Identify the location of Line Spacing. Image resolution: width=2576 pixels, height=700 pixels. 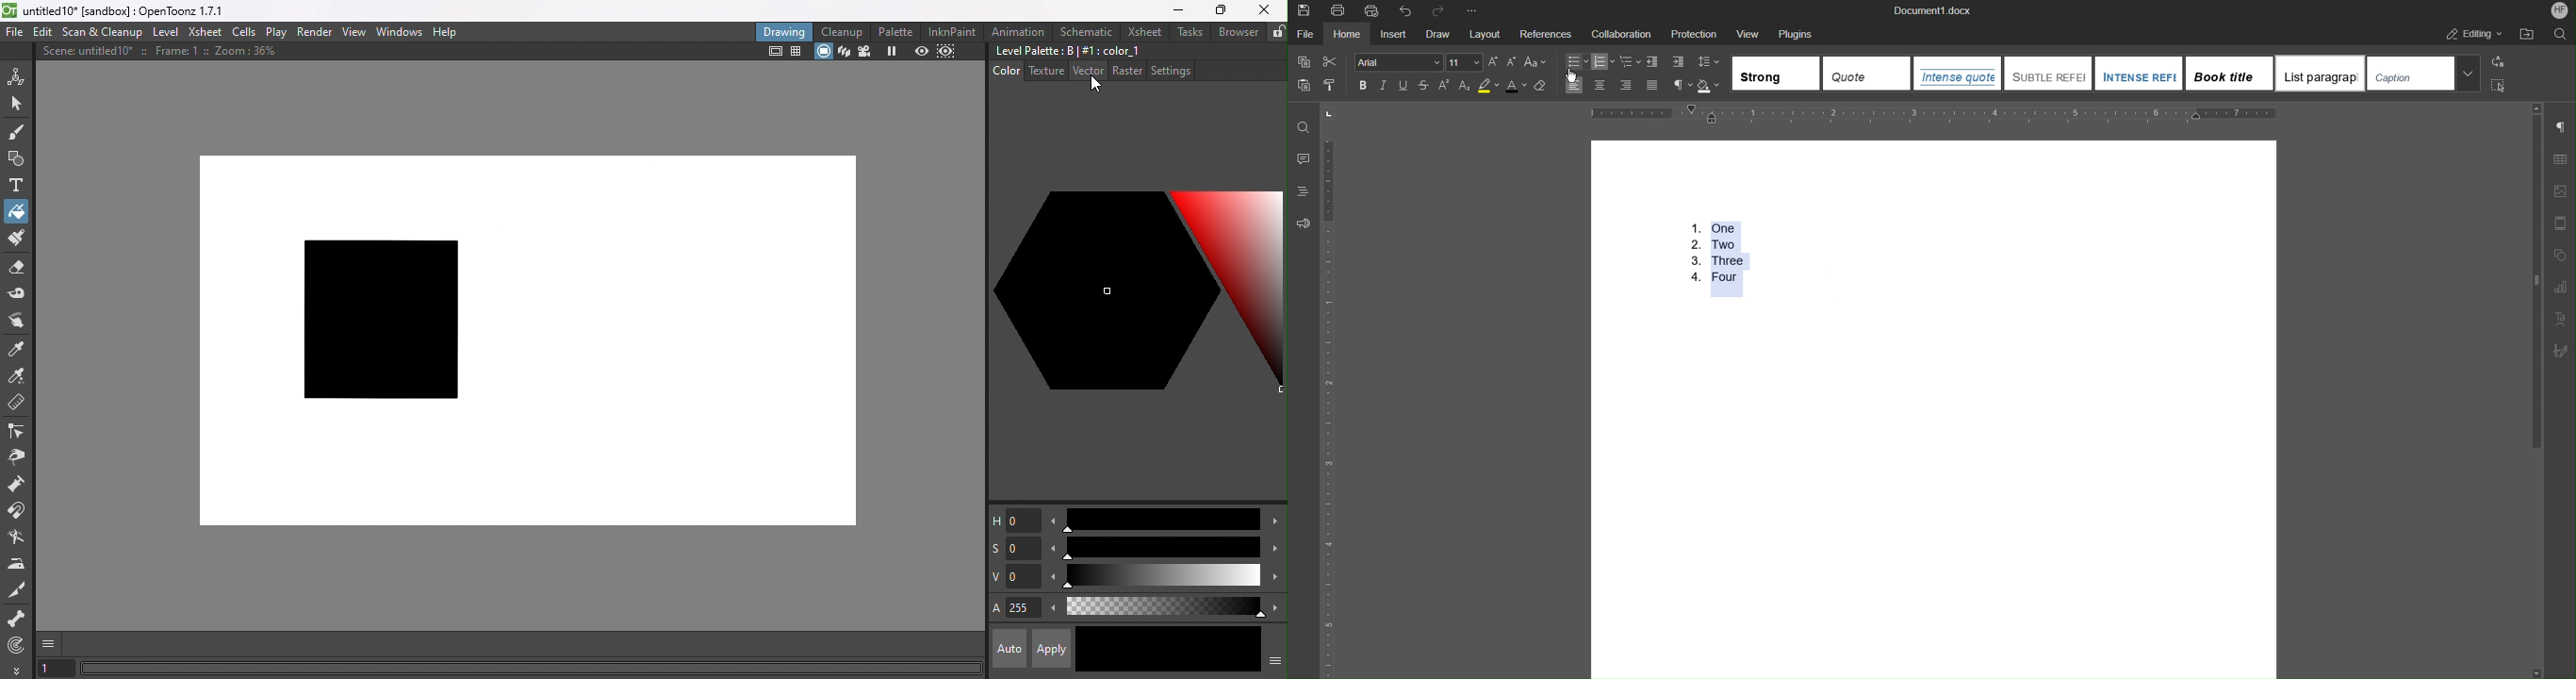
(1709, 63).